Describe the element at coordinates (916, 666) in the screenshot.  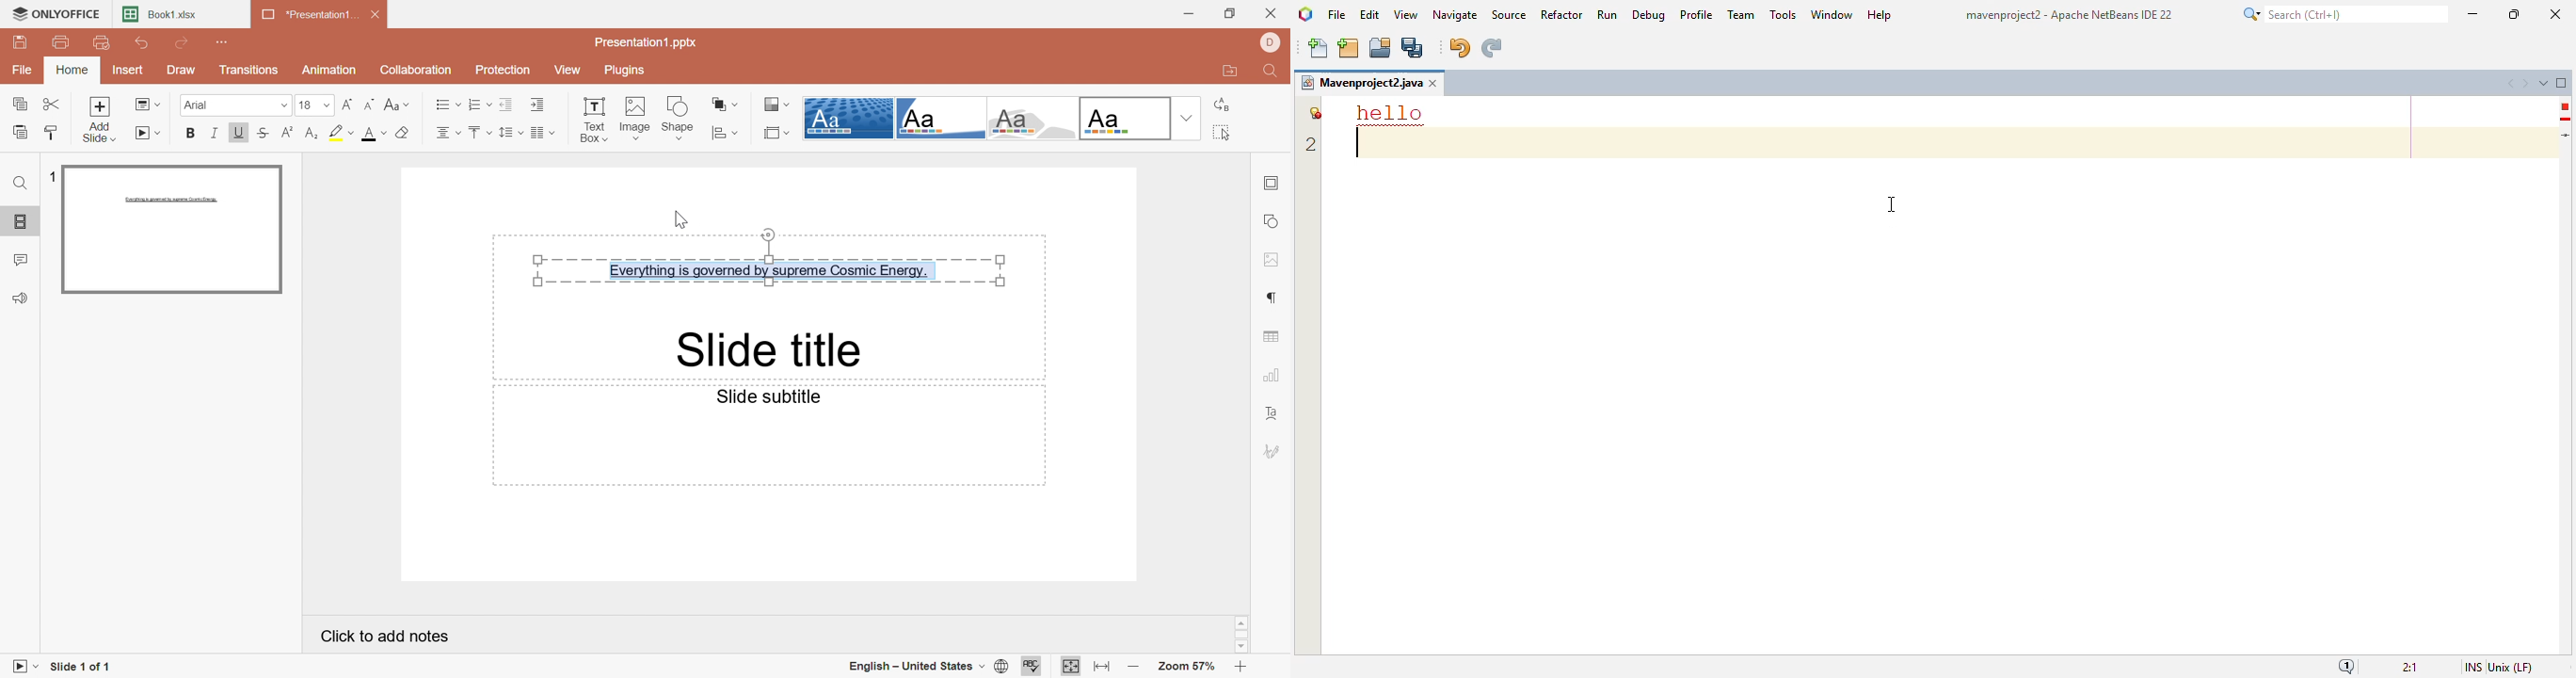
I see `English - United States` at that location.